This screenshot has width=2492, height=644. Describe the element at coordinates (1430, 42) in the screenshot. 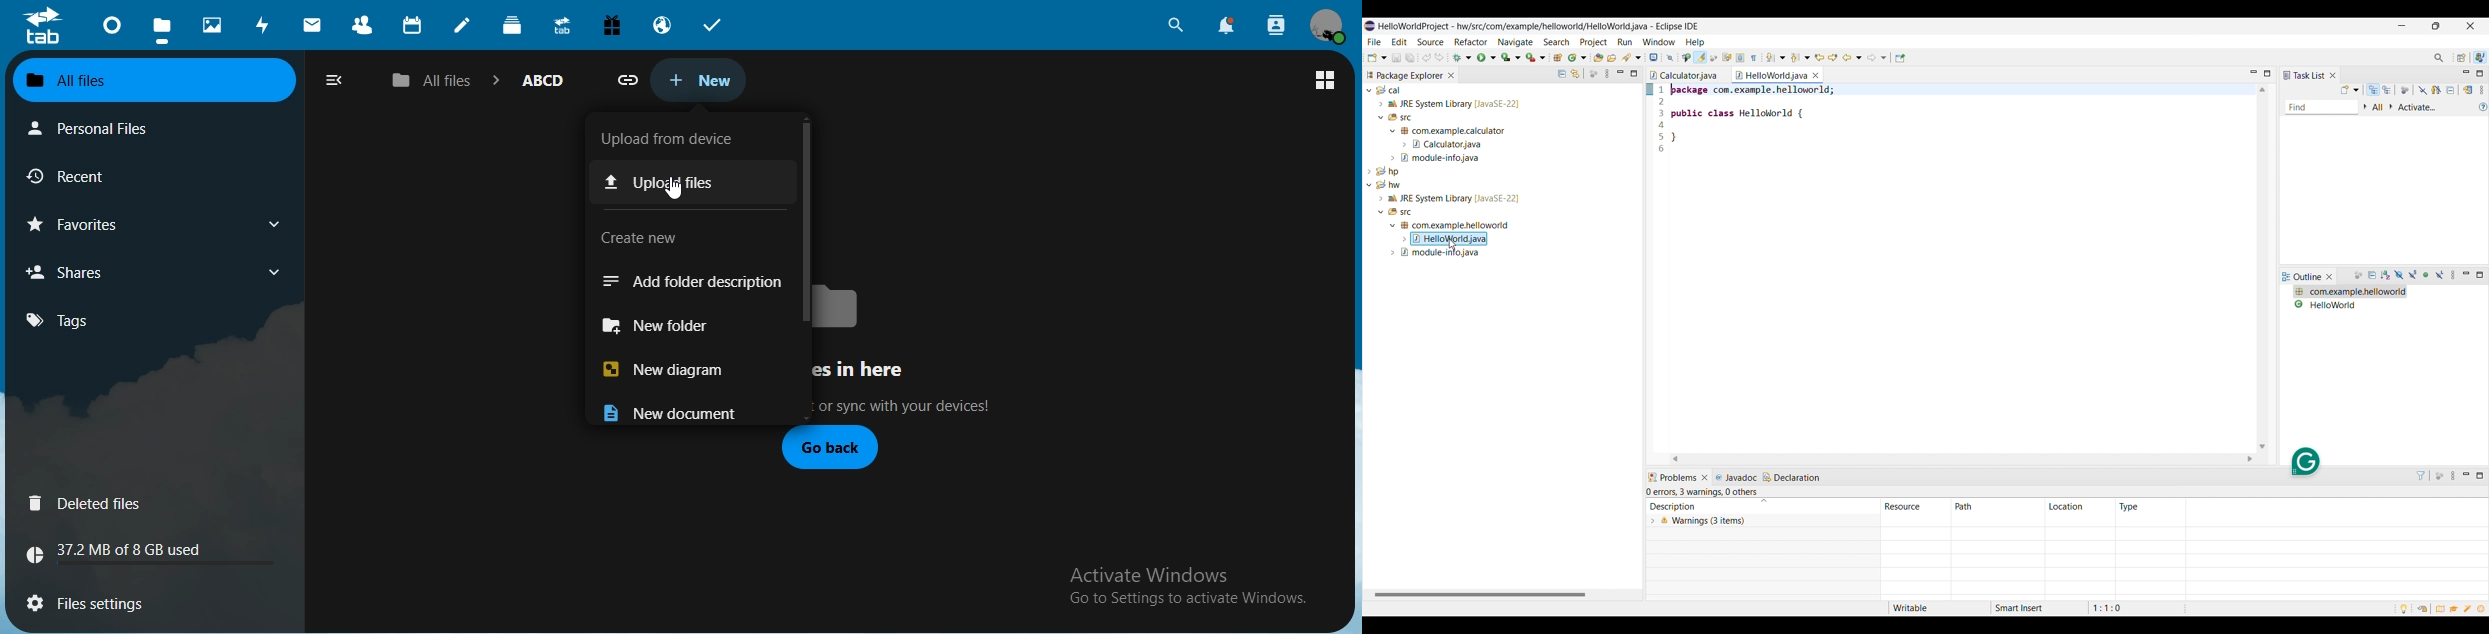

I see `Source` at that location.